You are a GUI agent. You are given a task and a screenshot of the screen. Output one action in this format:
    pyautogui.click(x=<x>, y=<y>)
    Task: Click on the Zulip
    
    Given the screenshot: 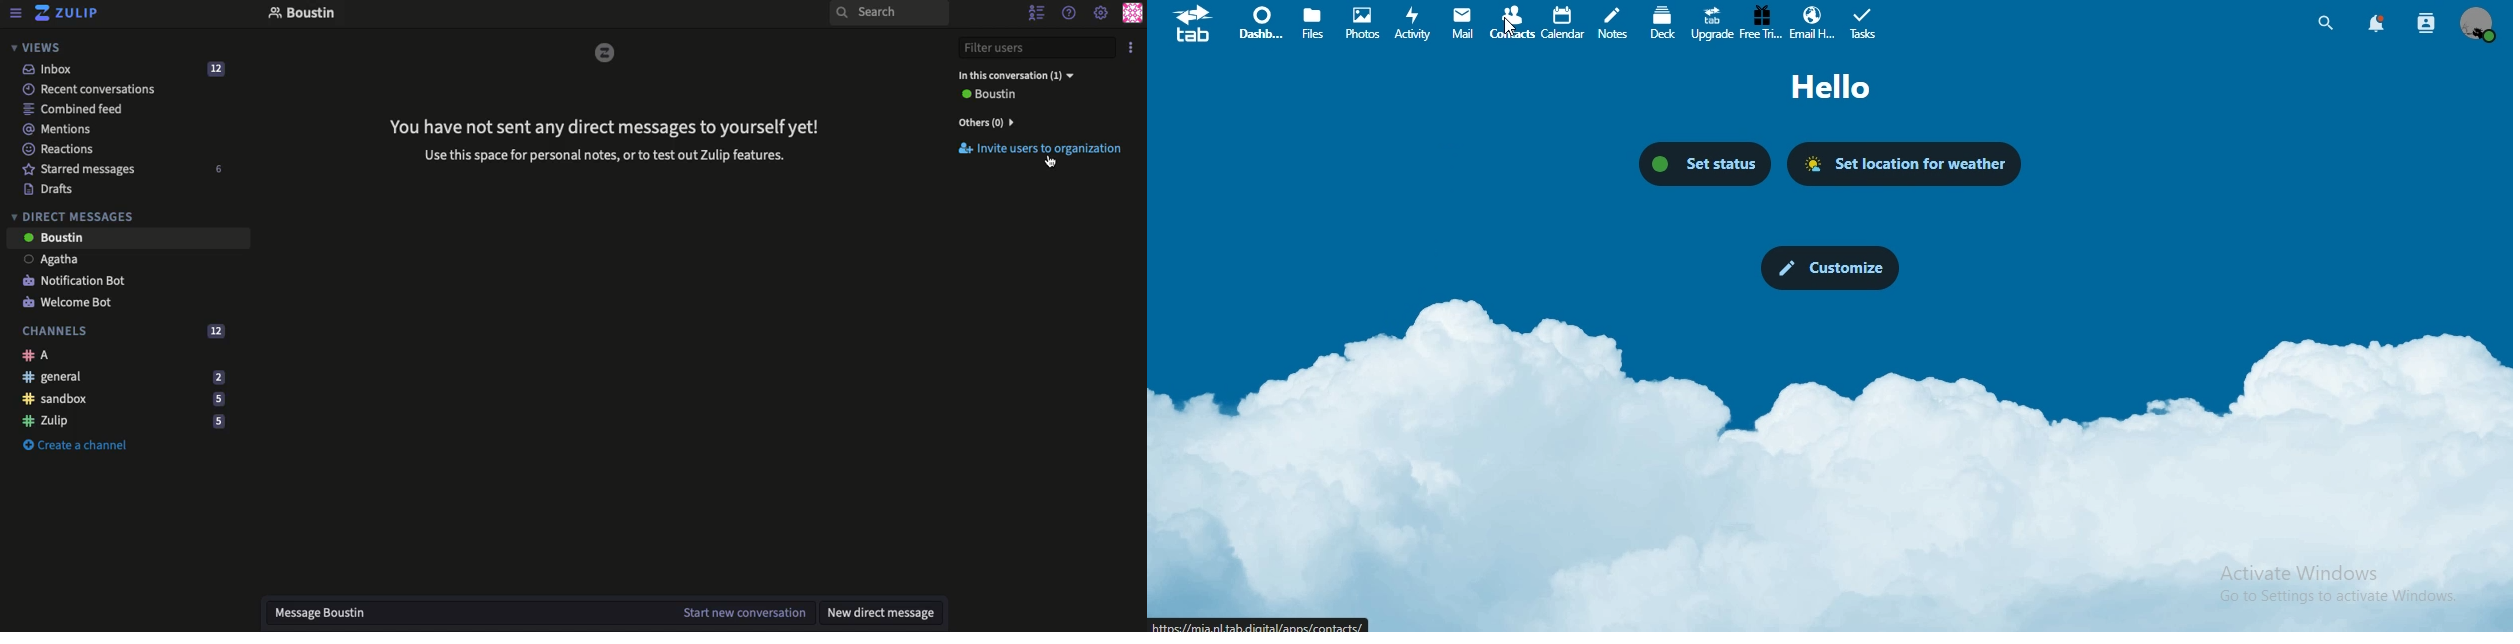 What is the action you would take?
    pyautogui.click(x=68, y=14)
    